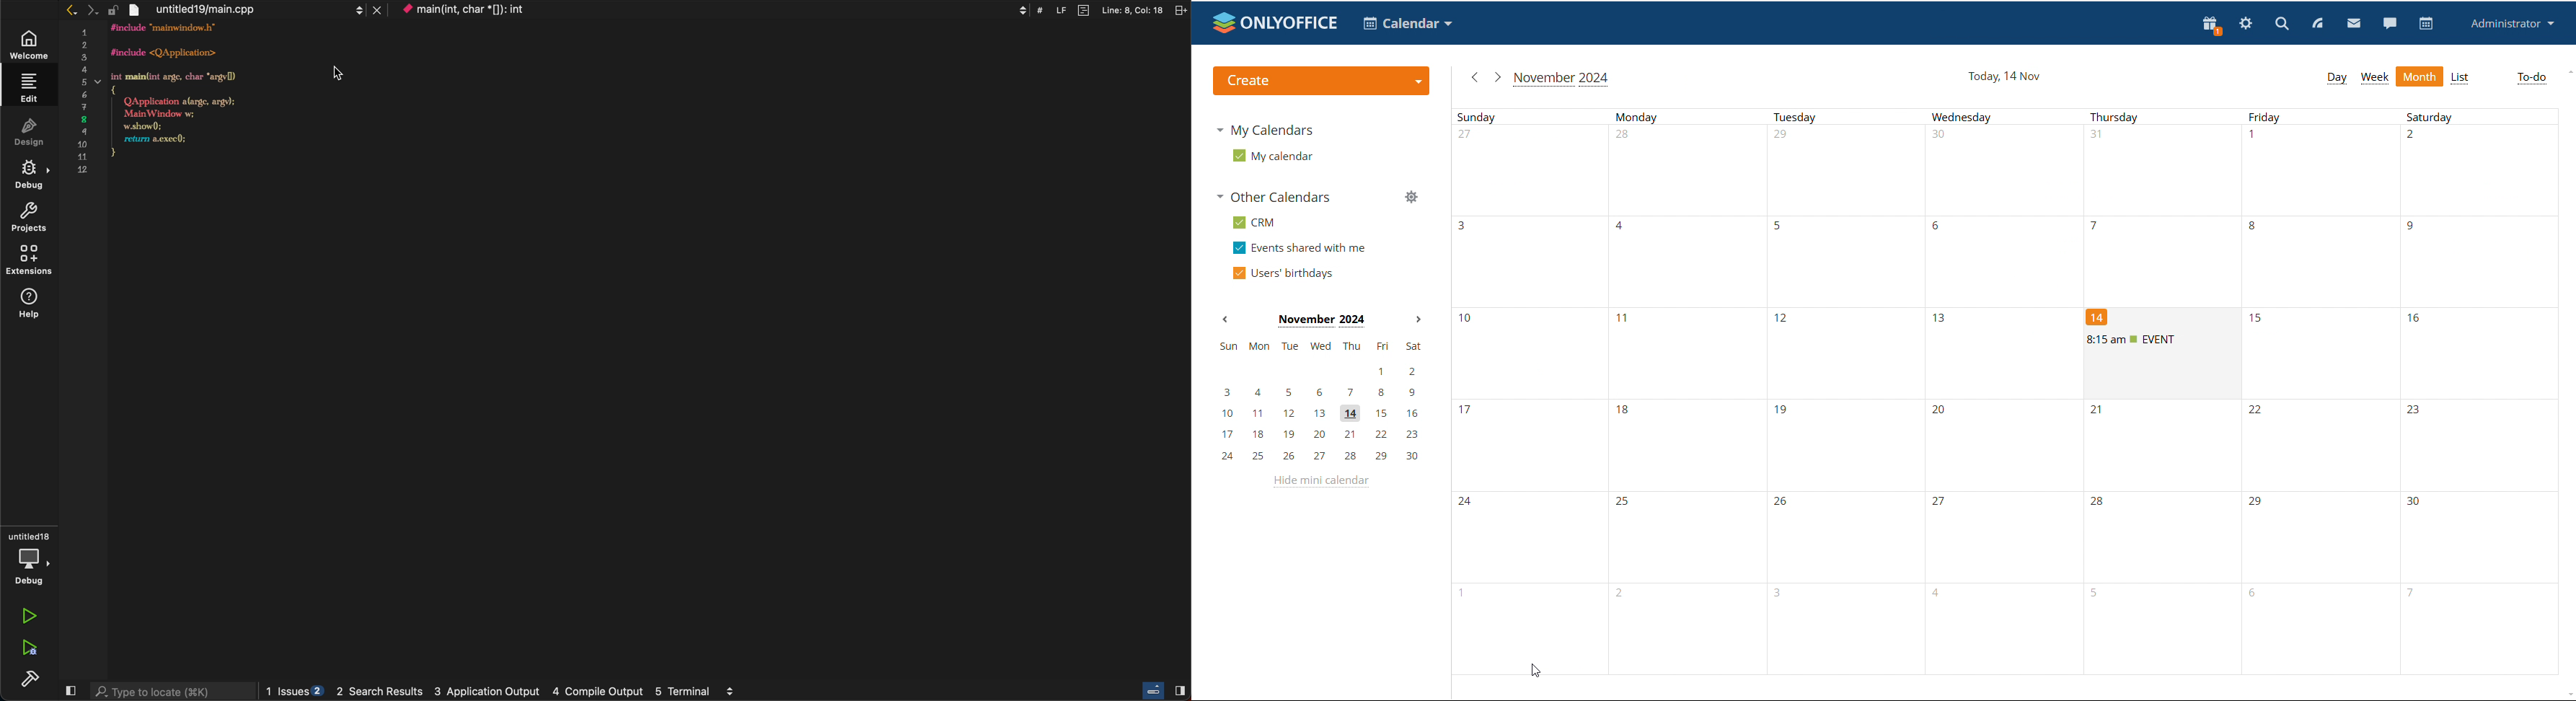  What do you see at coordinates (1318, 394) in the screenshot?
I see `3, 4, 5, 6, 7, 8, 9` at bounding box center [1318, 394].